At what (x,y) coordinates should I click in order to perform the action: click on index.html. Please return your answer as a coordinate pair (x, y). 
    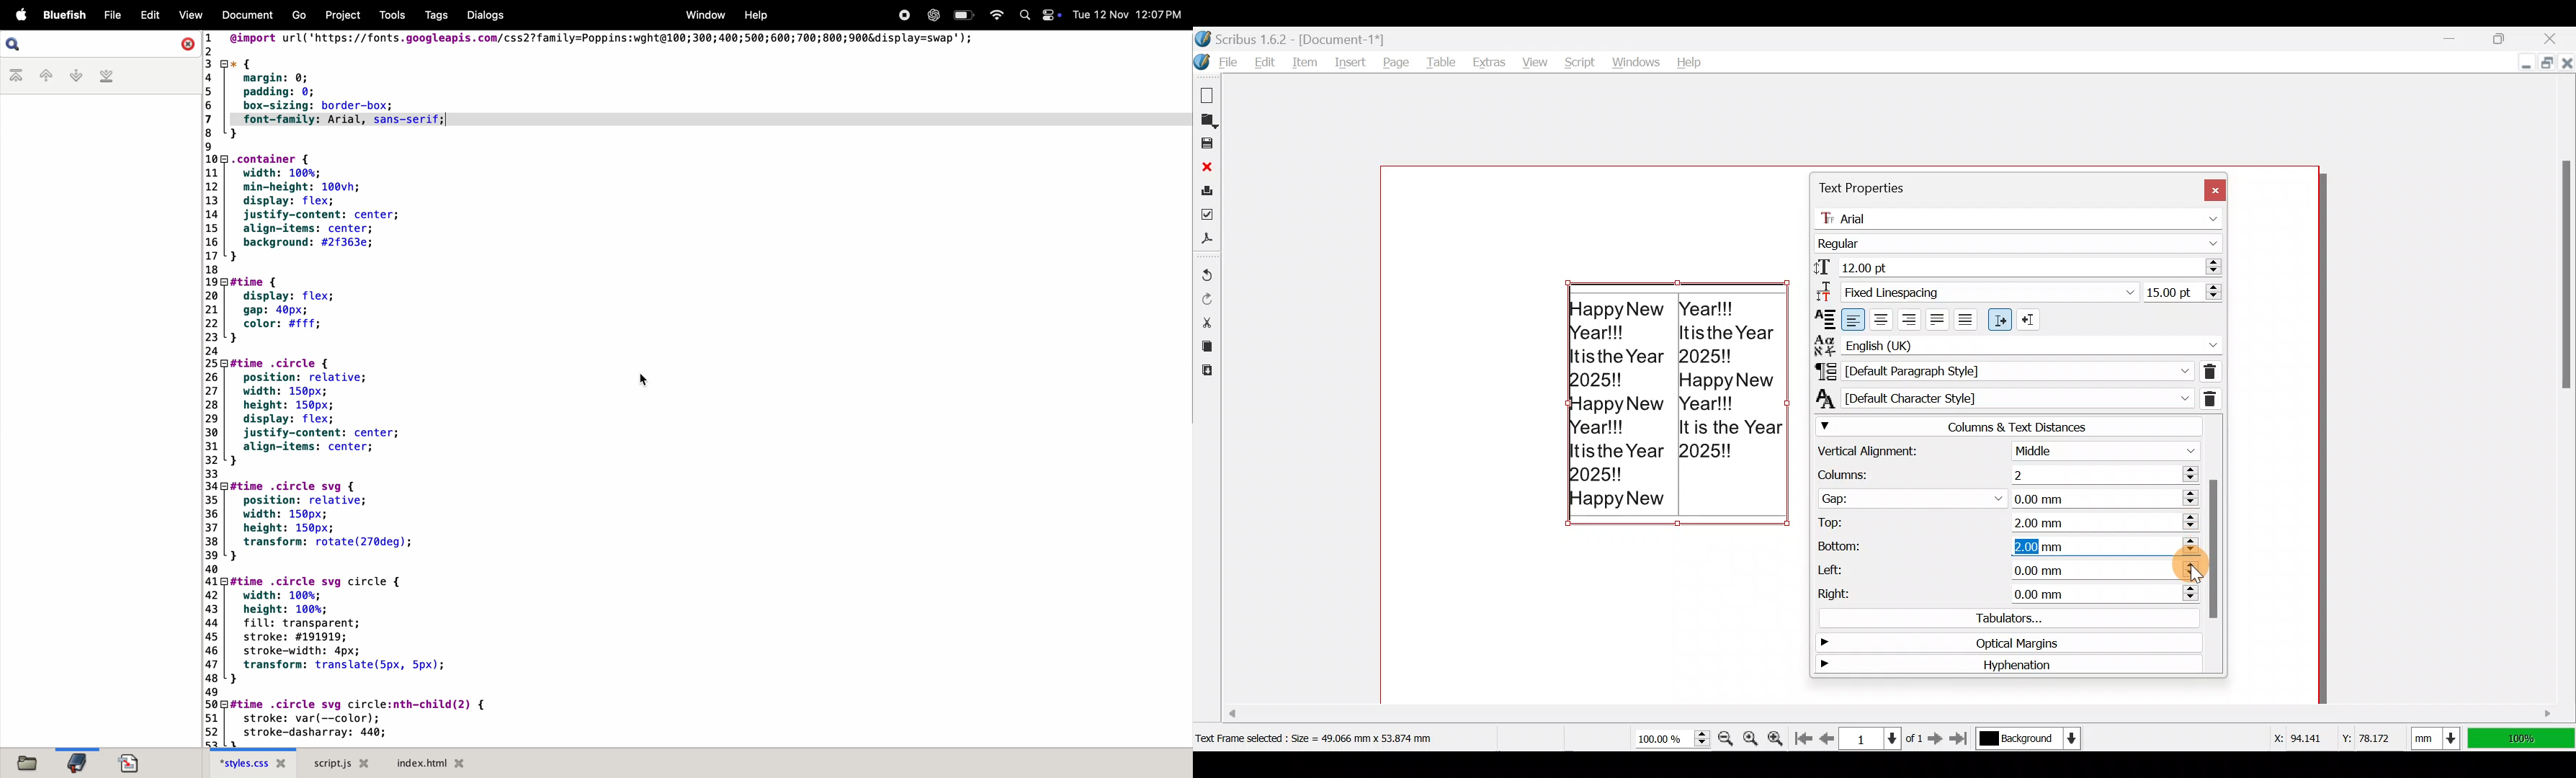
    Looking at the image, I should click on (428, 763).